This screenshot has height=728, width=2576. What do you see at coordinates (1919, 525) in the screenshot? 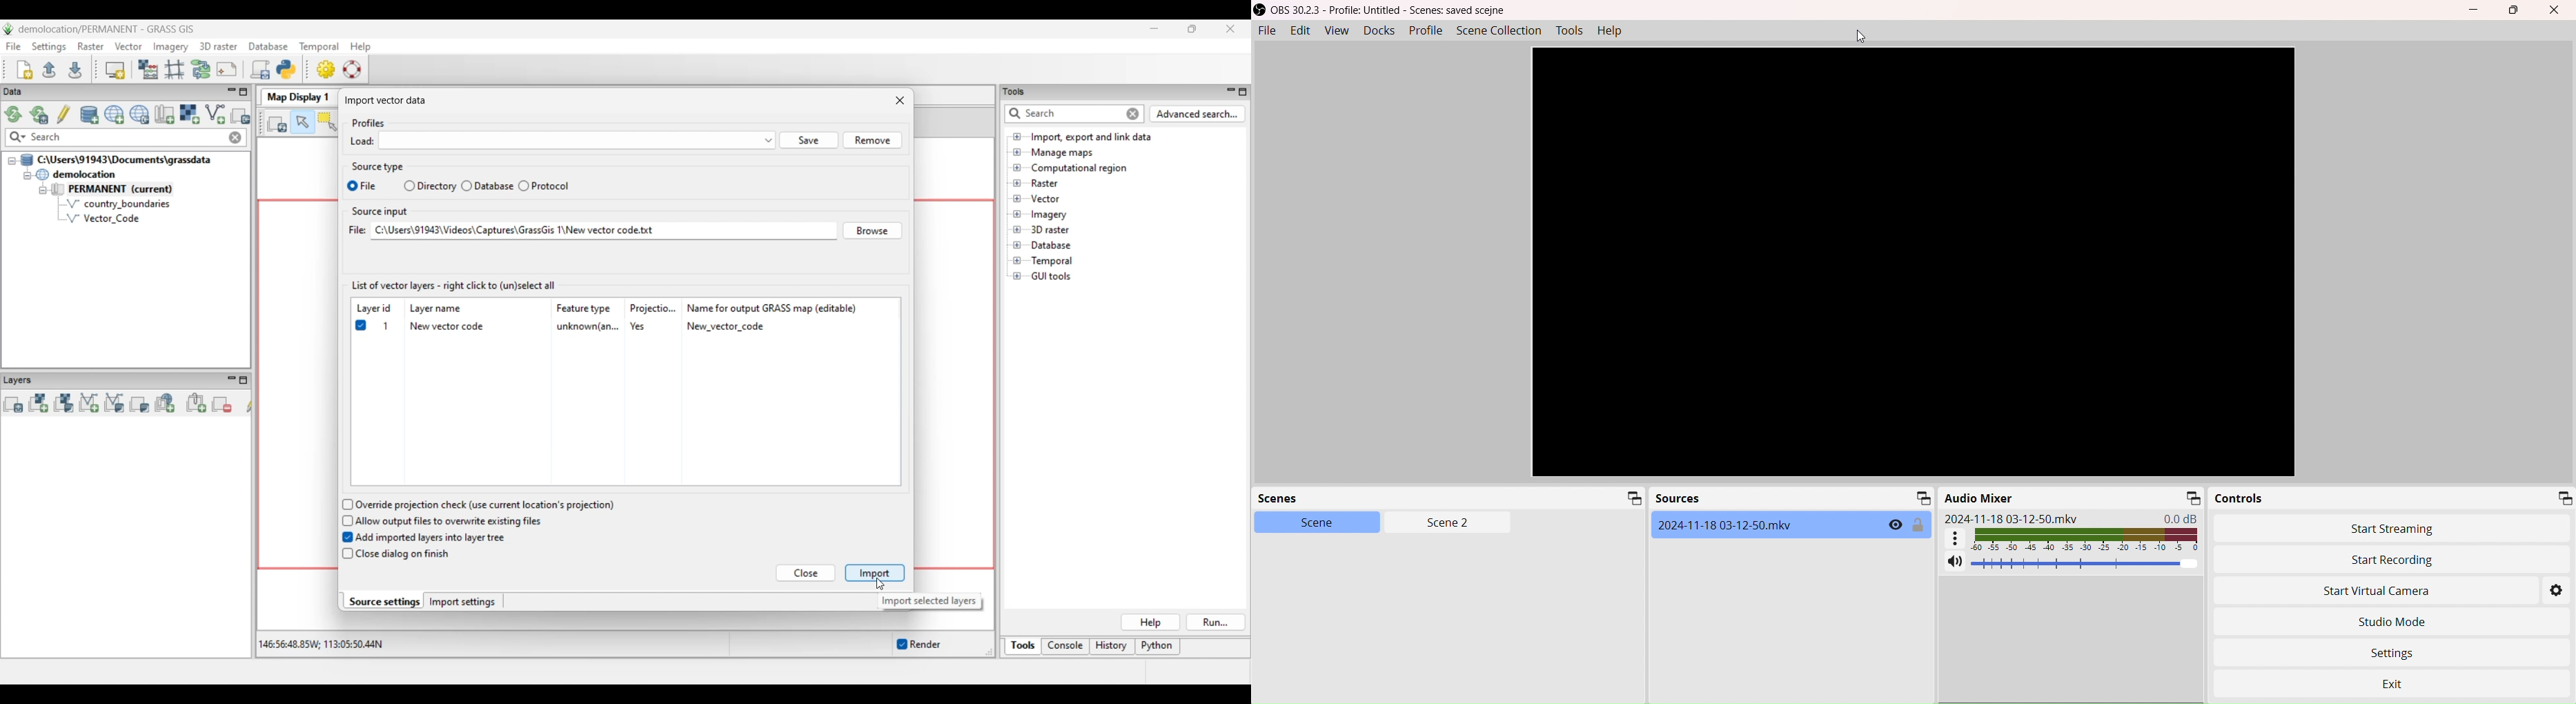
I see `Toggle Lock` at bounding box center [1919, 525].